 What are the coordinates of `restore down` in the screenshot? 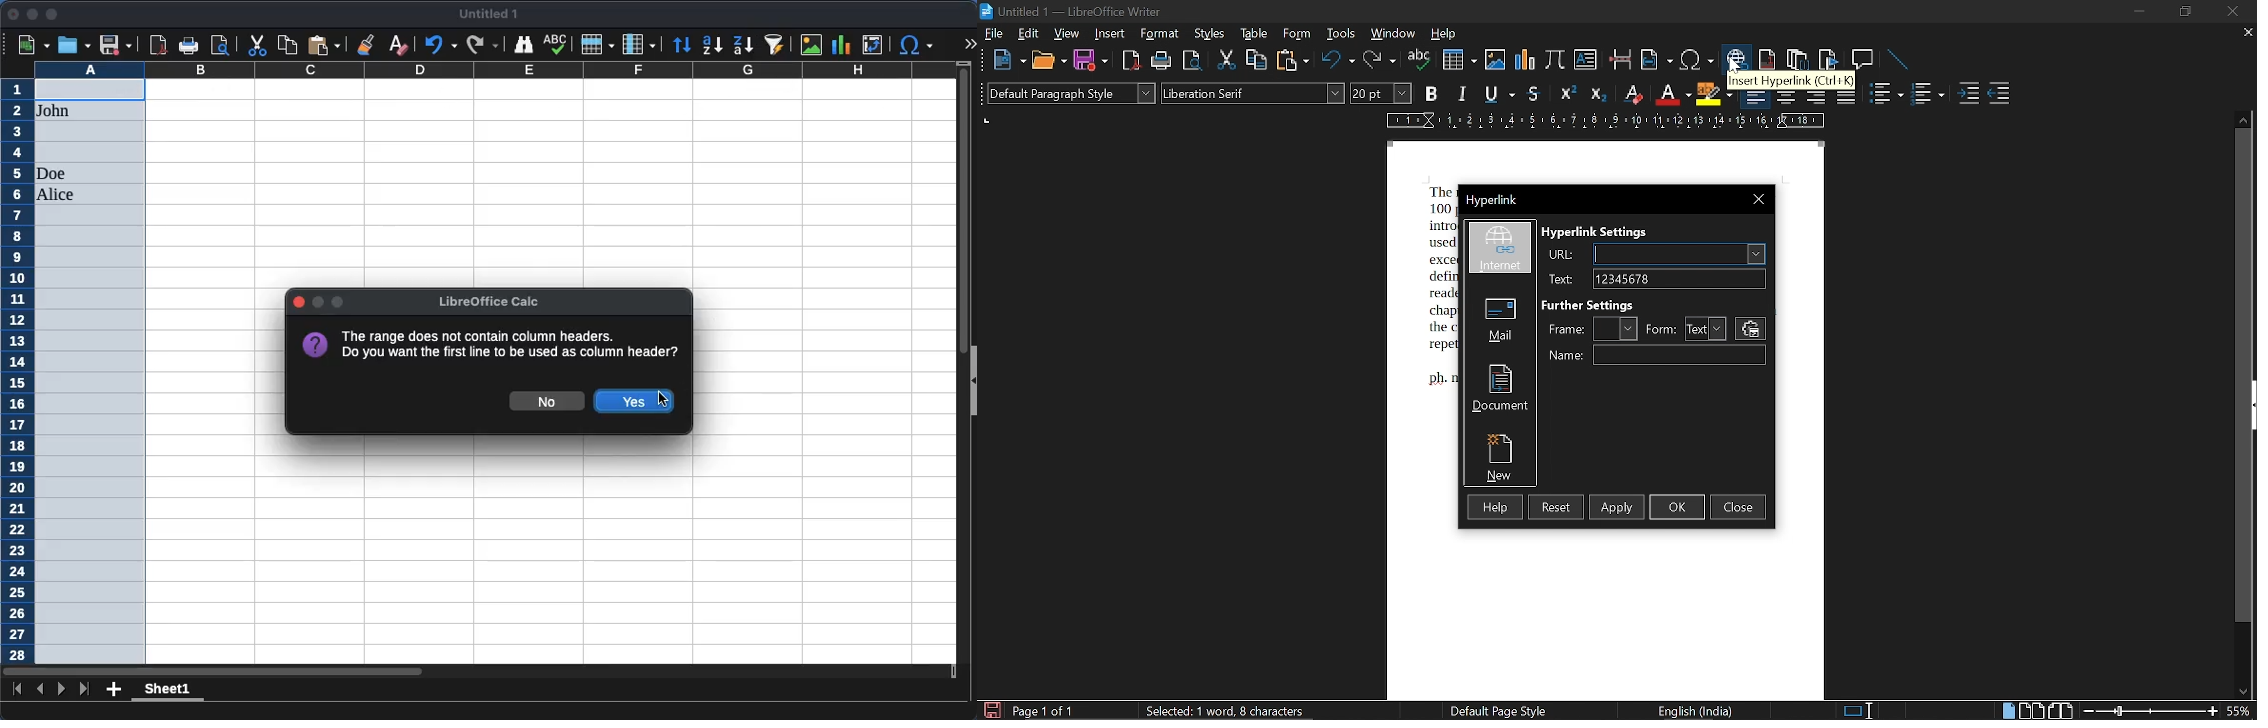 It's located at (2184, 12).